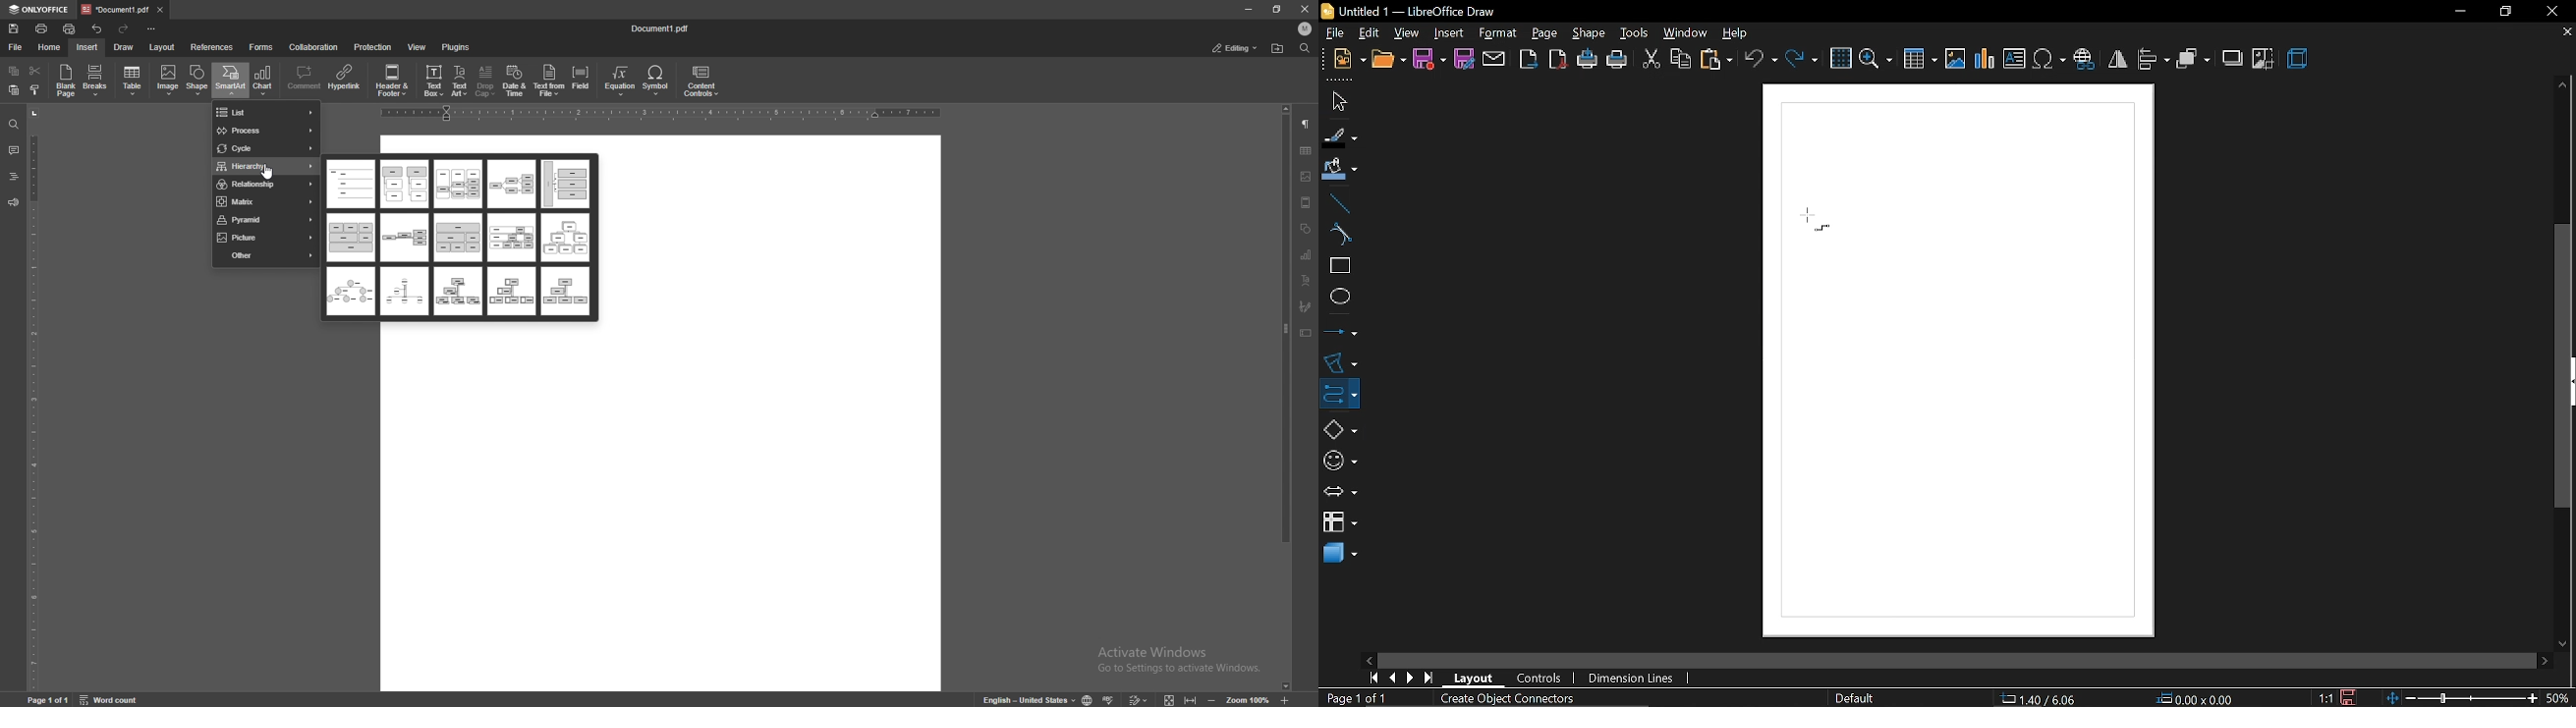 Image resolution: width=2576 pixels, height=728 pixels. What do you see at coordinates (14, 71) in the screenshot?
I see `copy` at bounding box center [14, 71].